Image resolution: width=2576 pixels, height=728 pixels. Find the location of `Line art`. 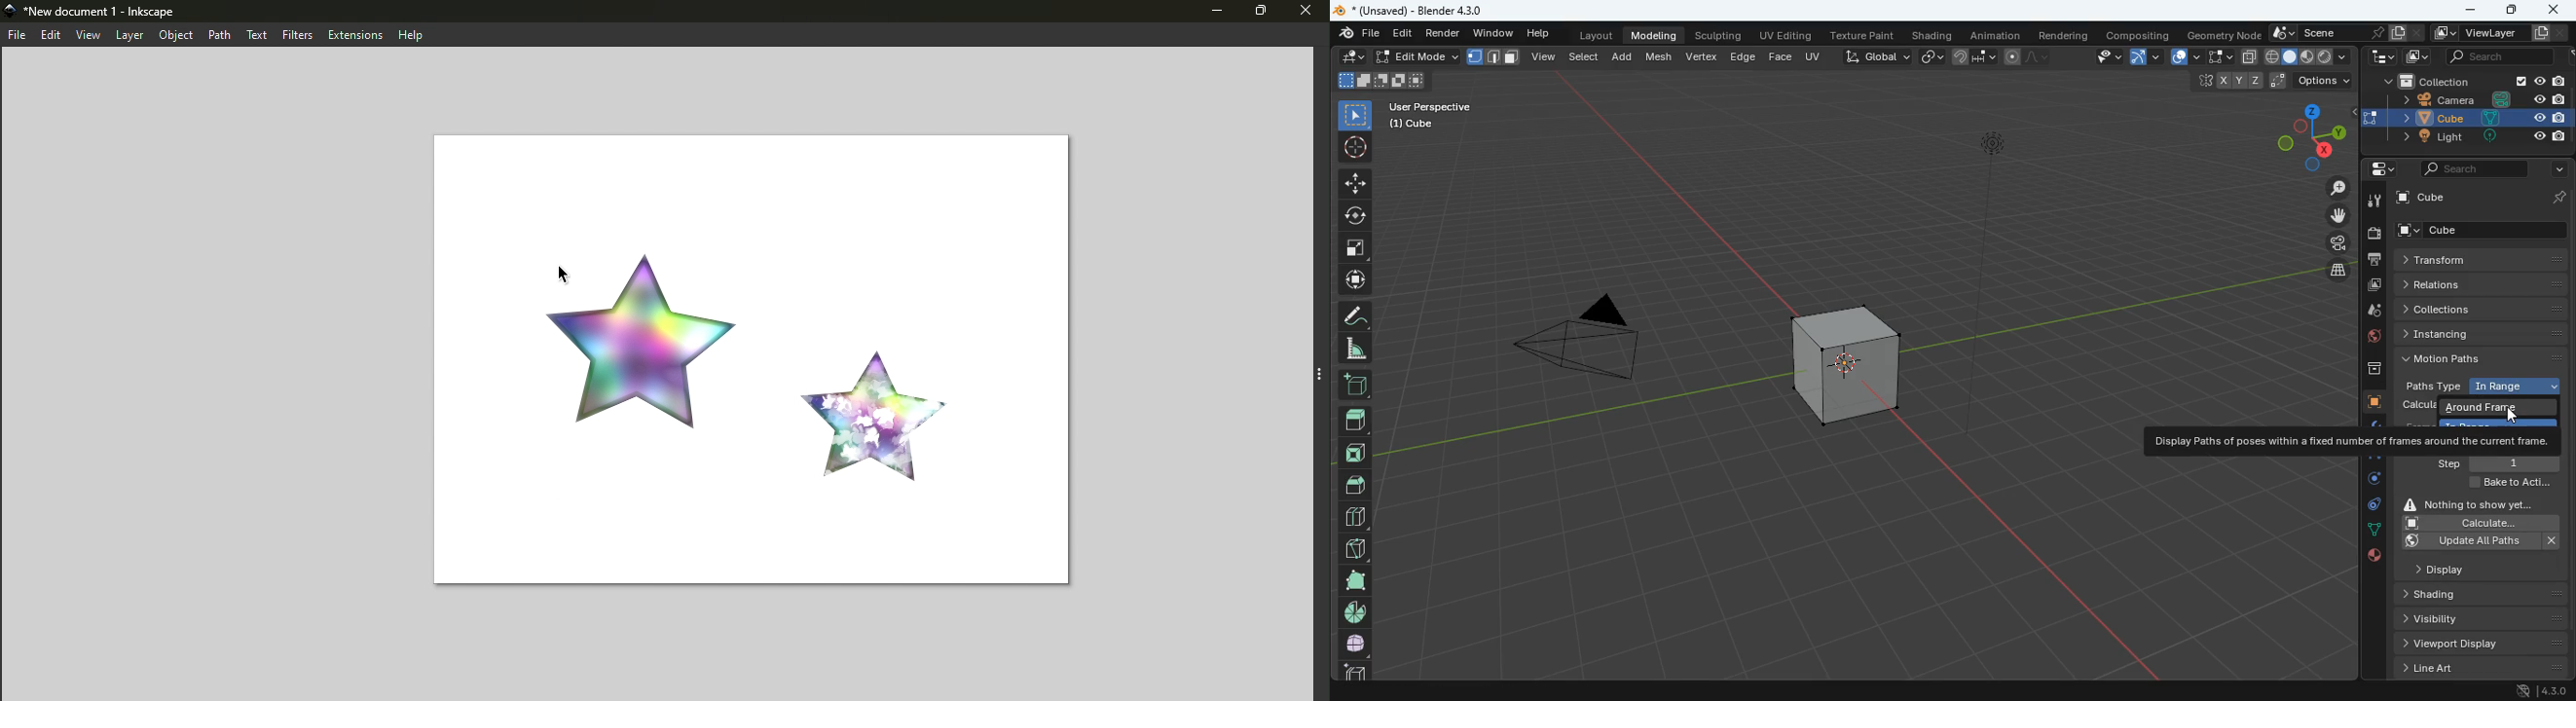

Line art is located at coordinates (2480, 668).